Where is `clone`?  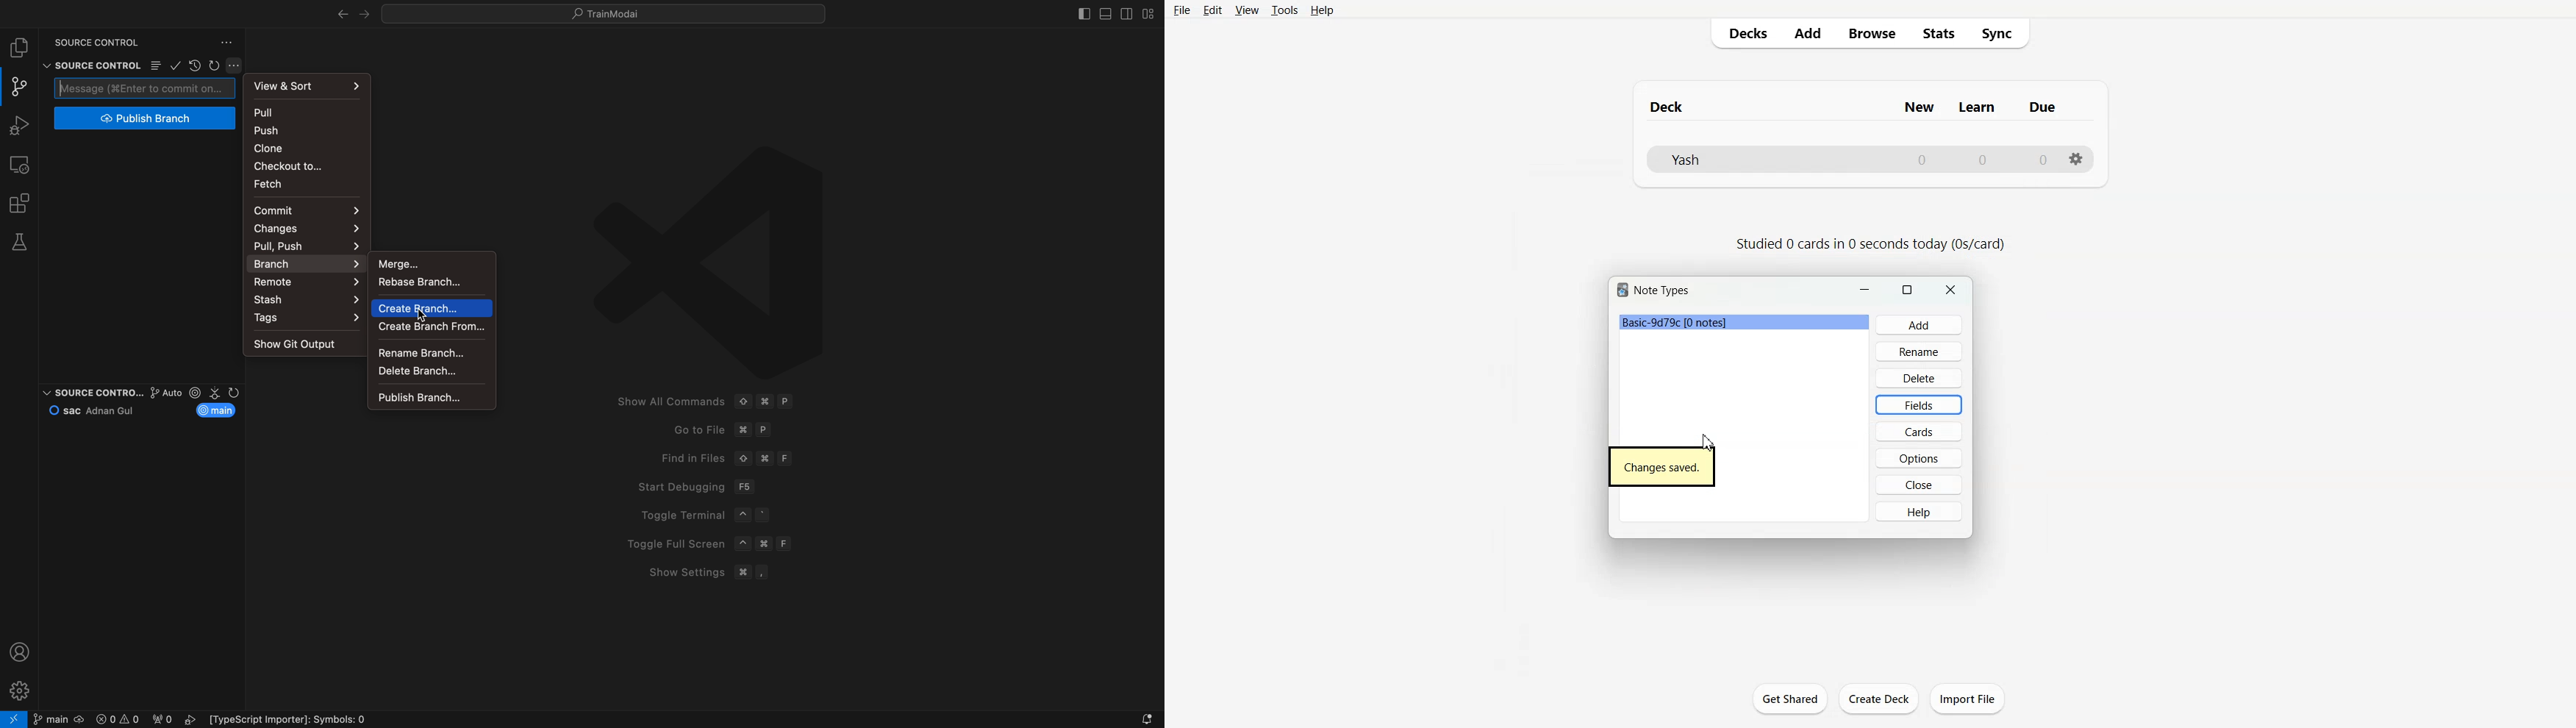
clone is located at coordinates (304, 148).